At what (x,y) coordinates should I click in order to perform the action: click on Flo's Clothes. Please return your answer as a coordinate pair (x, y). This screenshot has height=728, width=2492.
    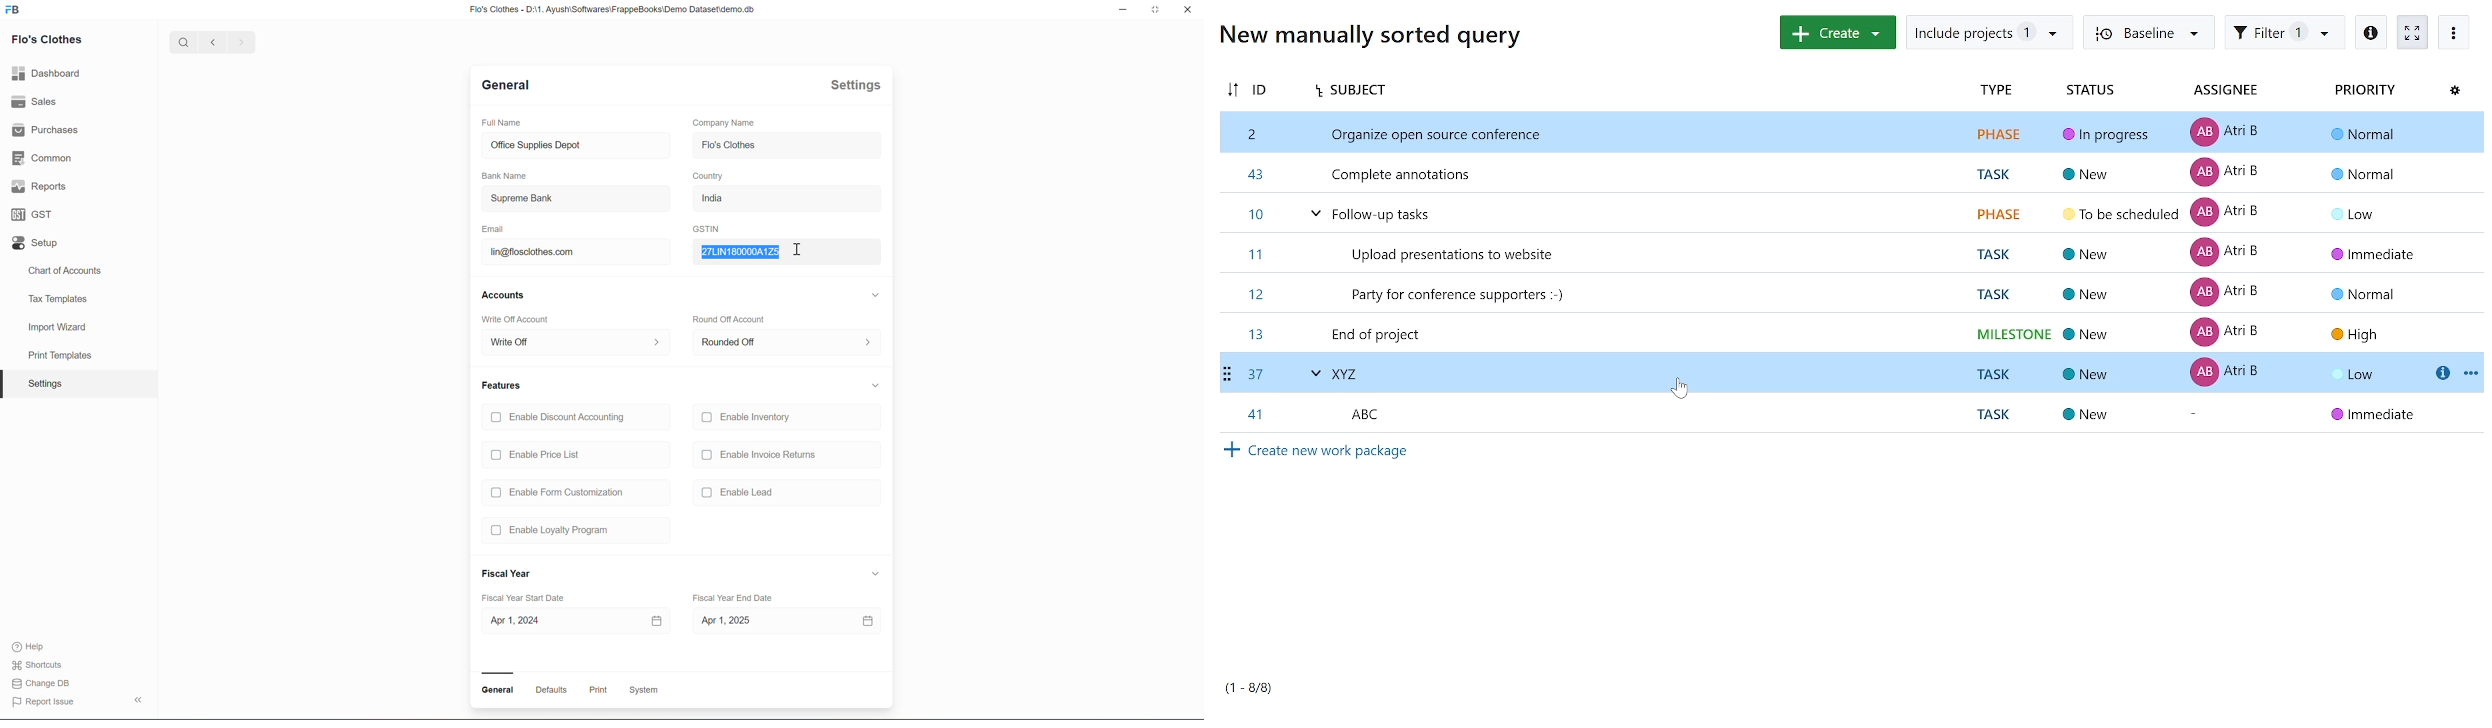
    Looking at the image, I should click on (47, 40).